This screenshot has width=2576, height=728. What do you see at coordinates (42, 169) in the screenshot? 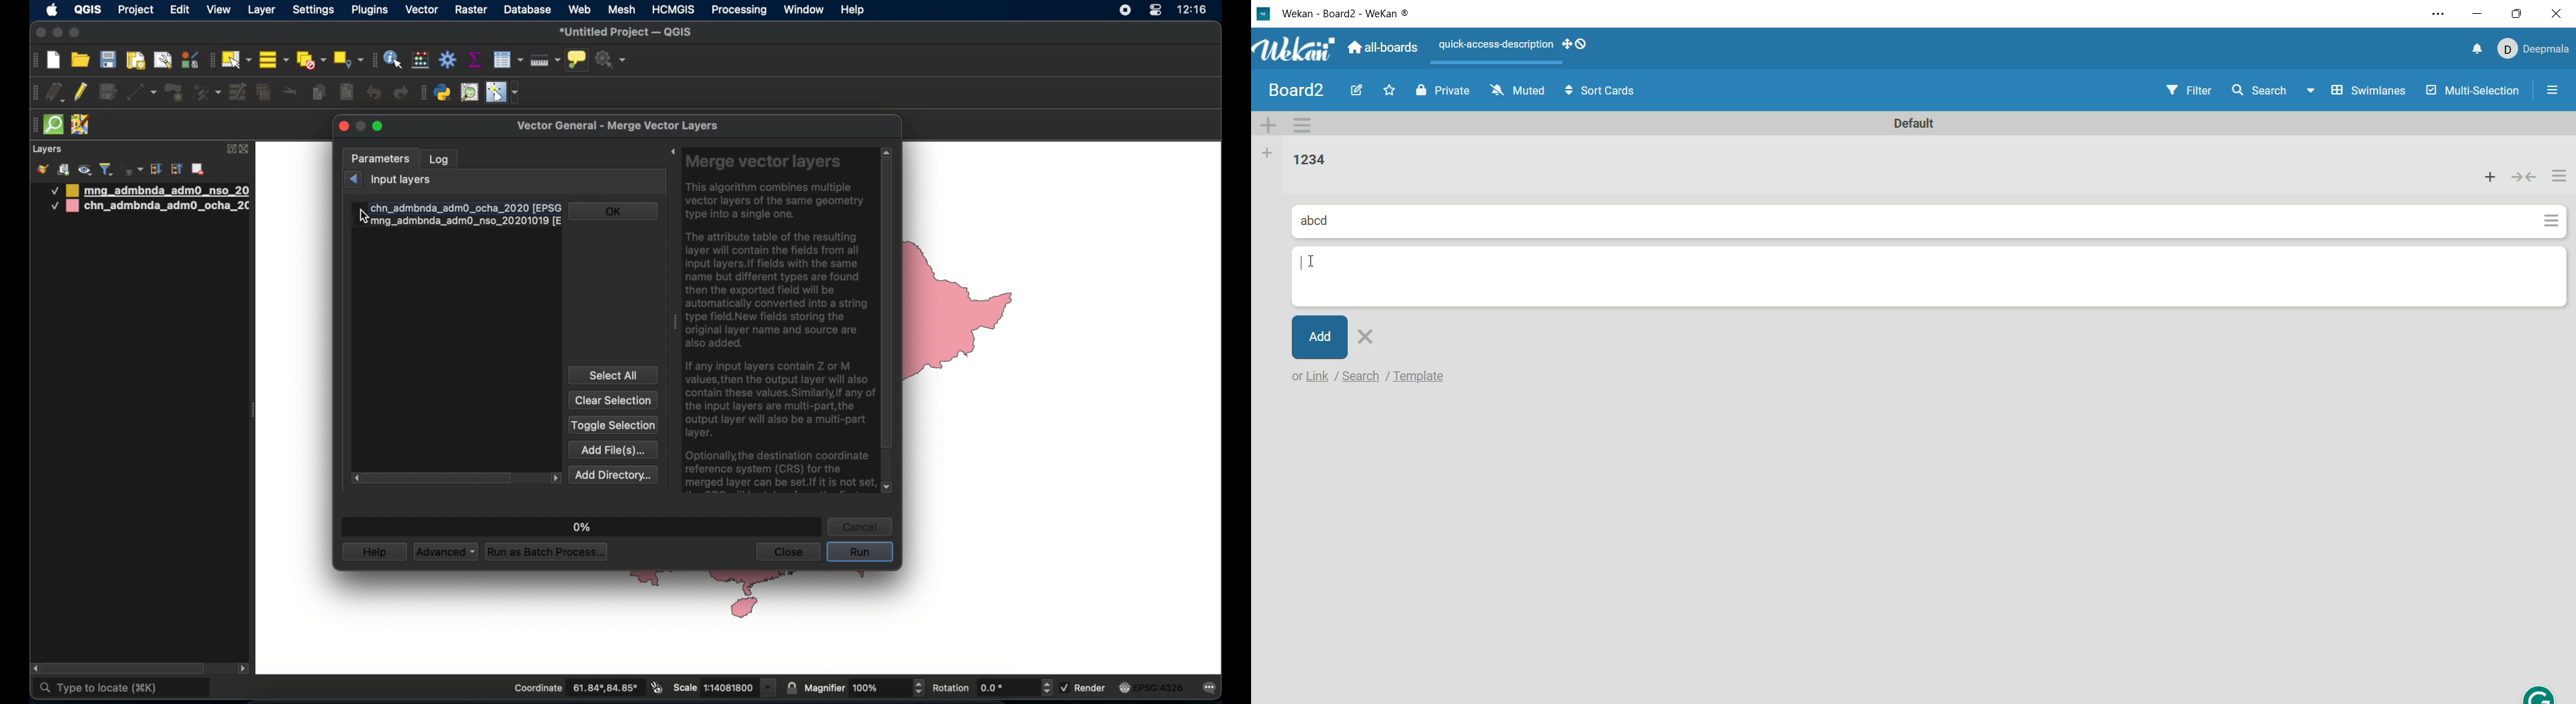
I see `open layer styling panel` at bounding box center [42, 169].